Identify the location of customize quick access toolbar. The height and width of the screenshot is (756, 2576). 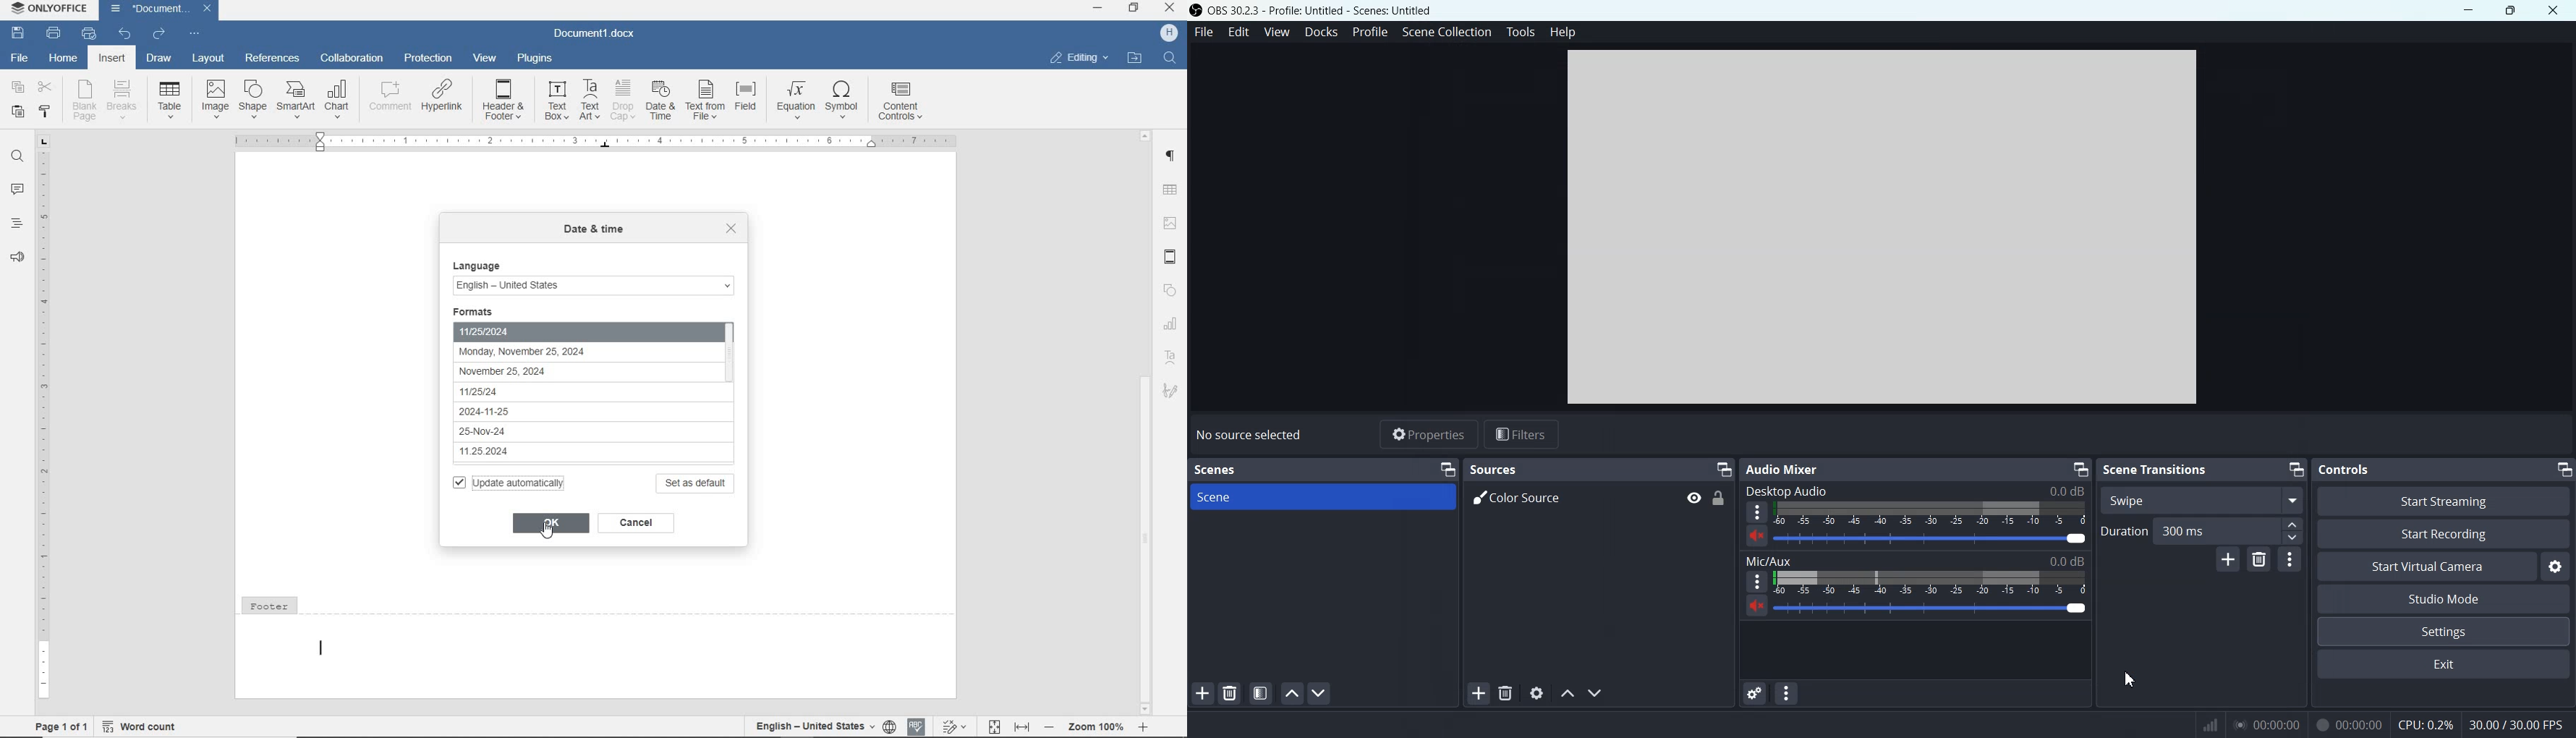
(194, 34).